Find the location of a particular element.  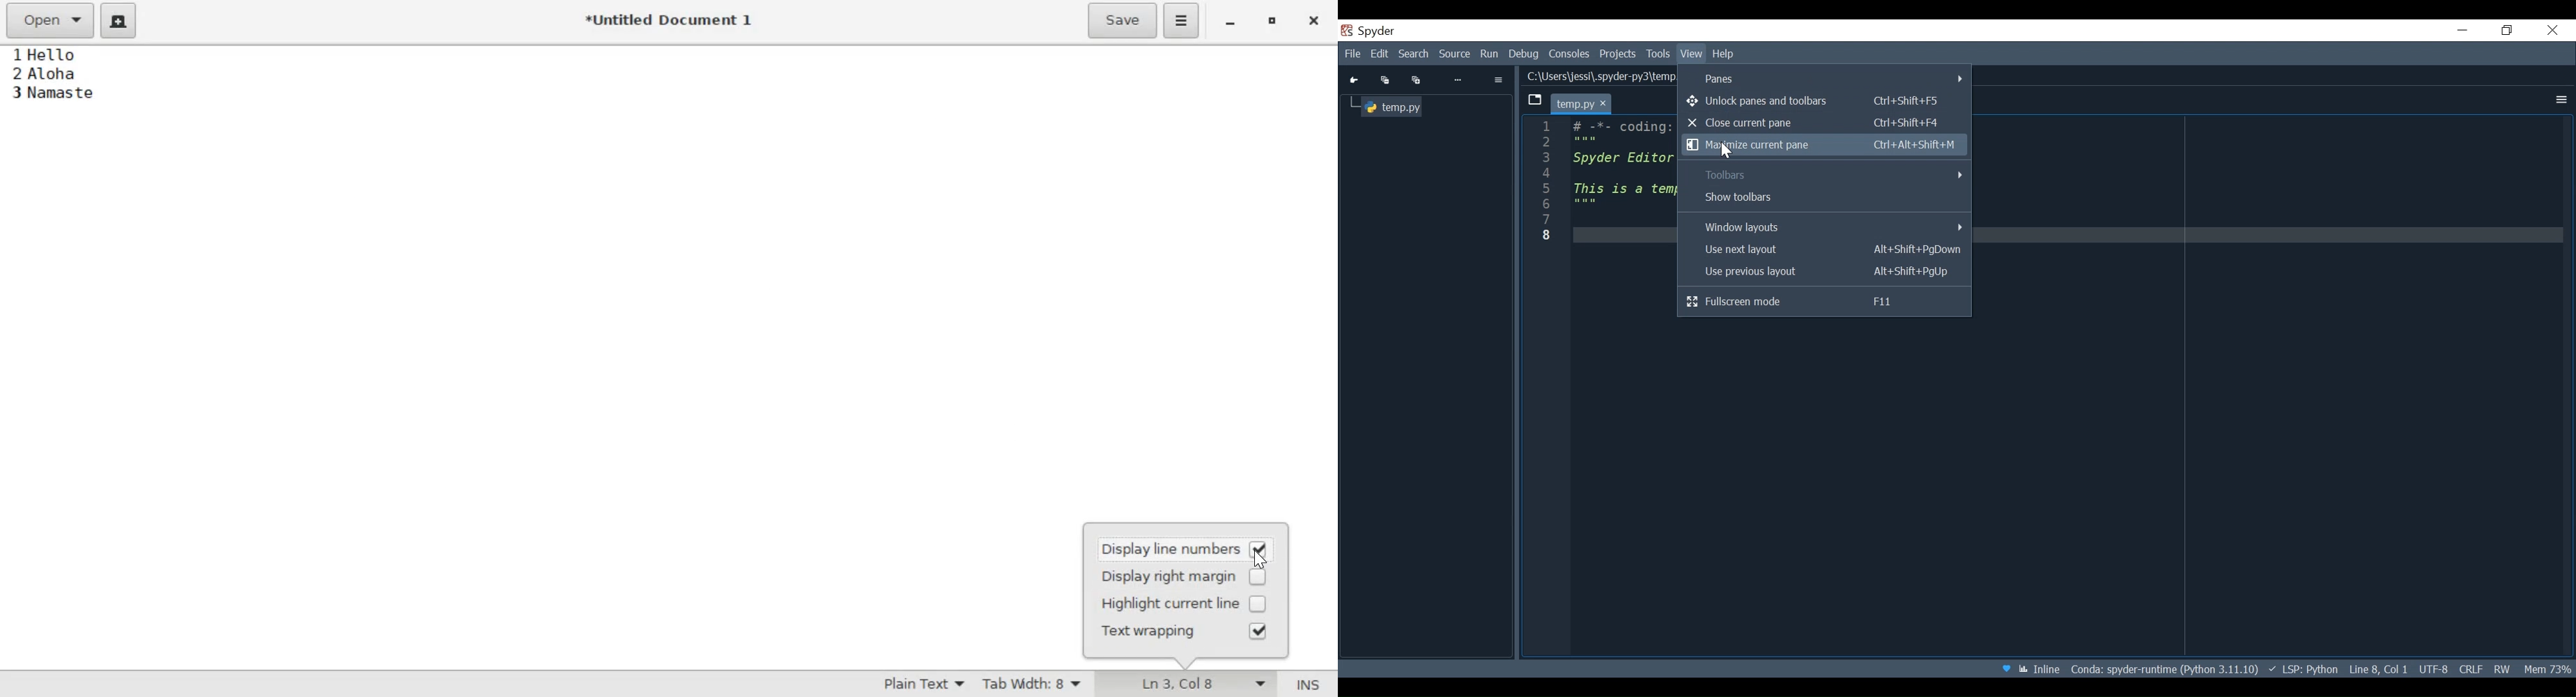

UTF-8 is located at coordinates (2435, 669).